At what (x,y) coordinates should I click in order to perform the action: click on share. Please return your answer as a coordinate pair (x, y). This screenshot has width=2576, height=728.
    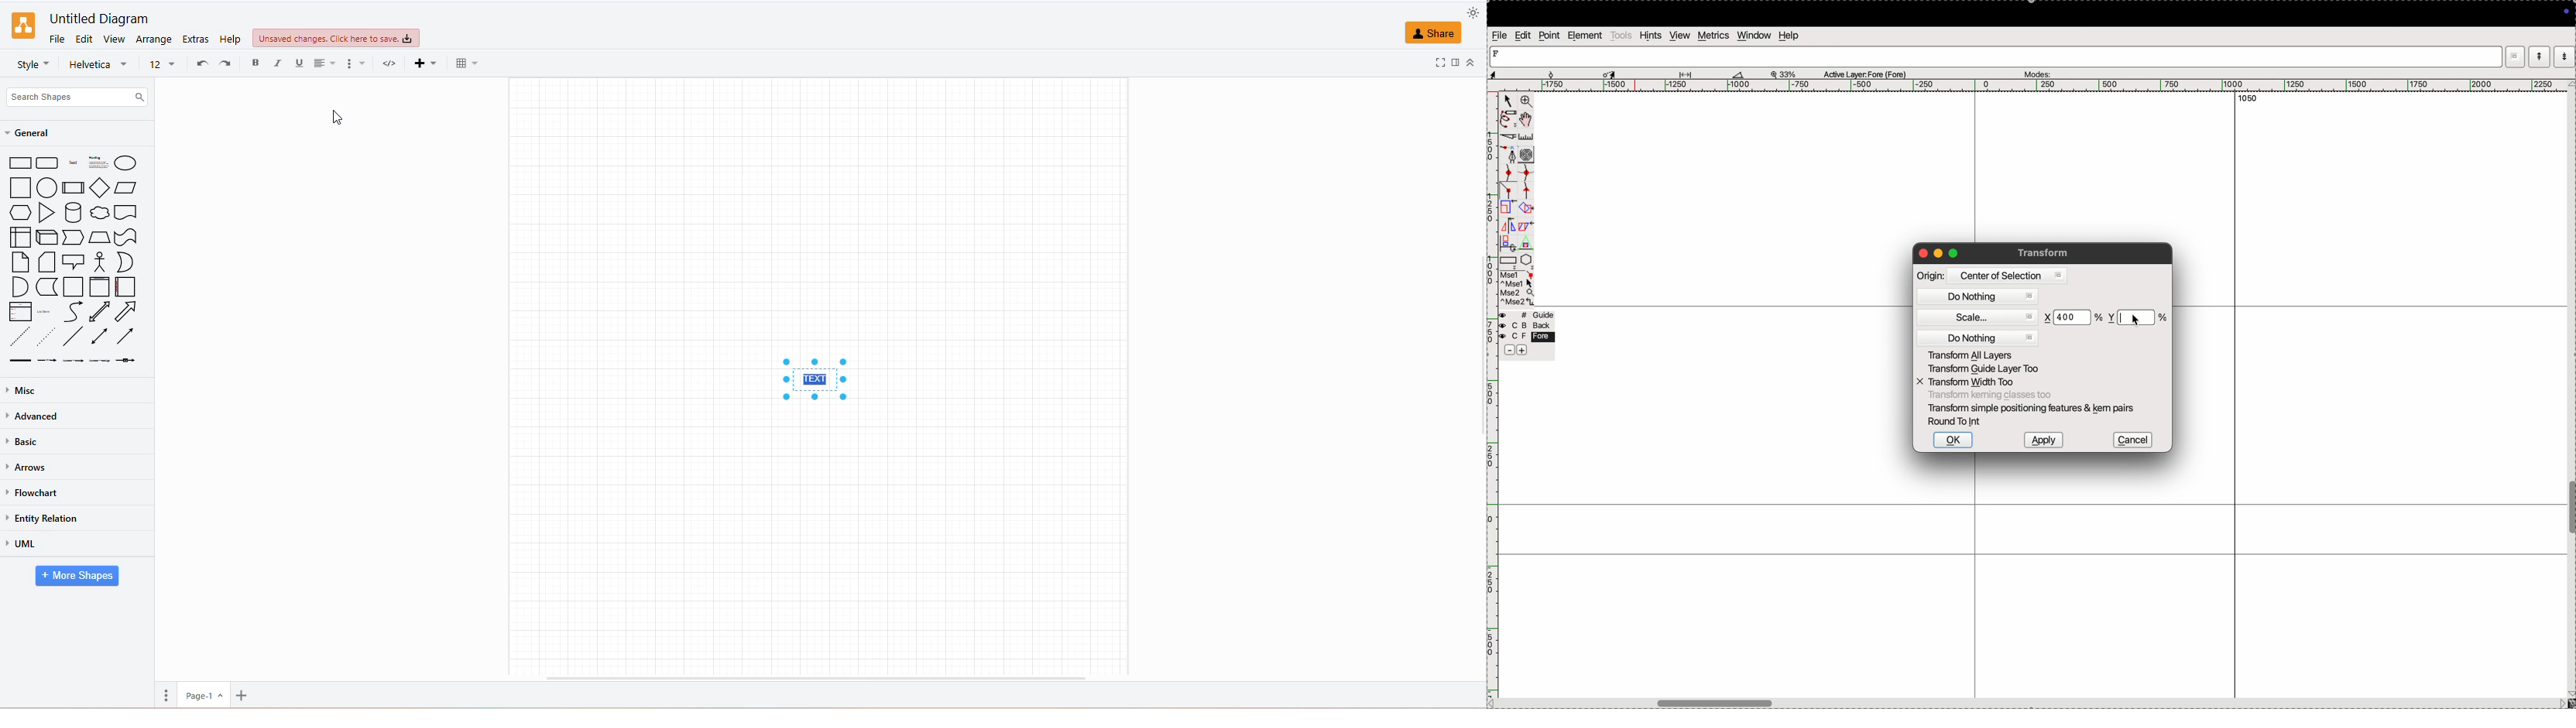
    Looking at the image, I should click on (1433, 33).